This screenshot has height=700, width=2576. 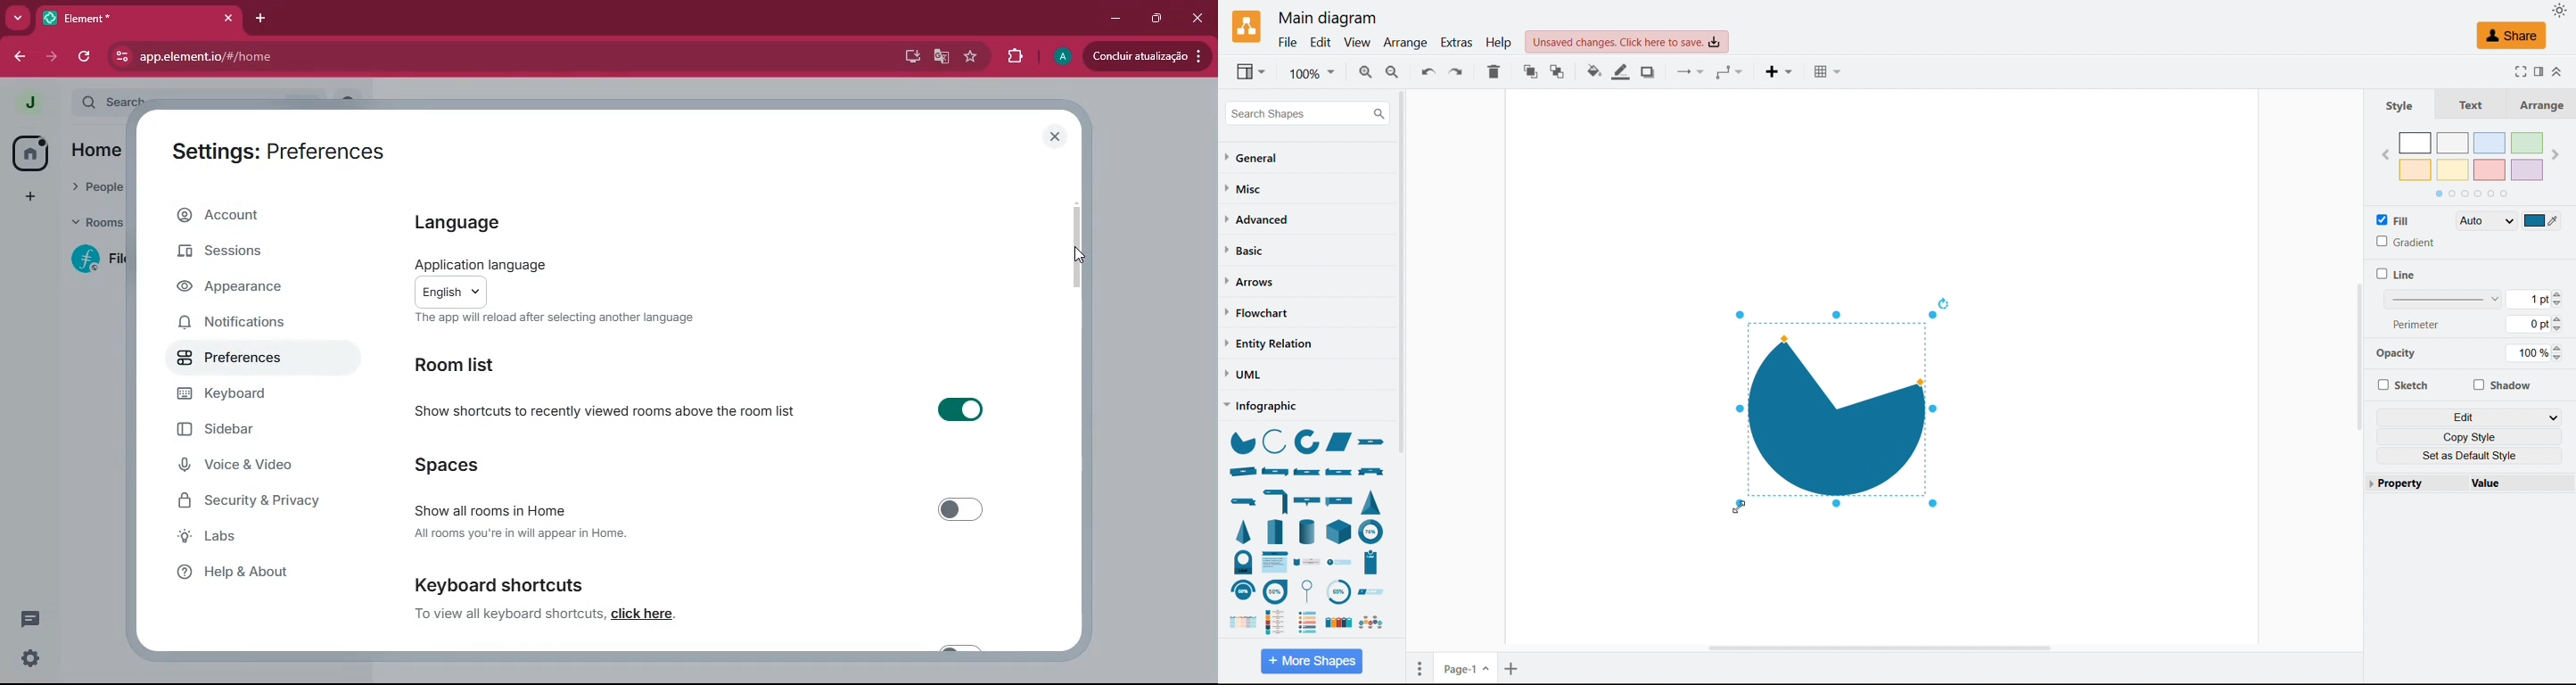 What do you see at coordinates (2537, 104) in the screenshot?
I see `Arrange ` at bounding box center [2537, 104].